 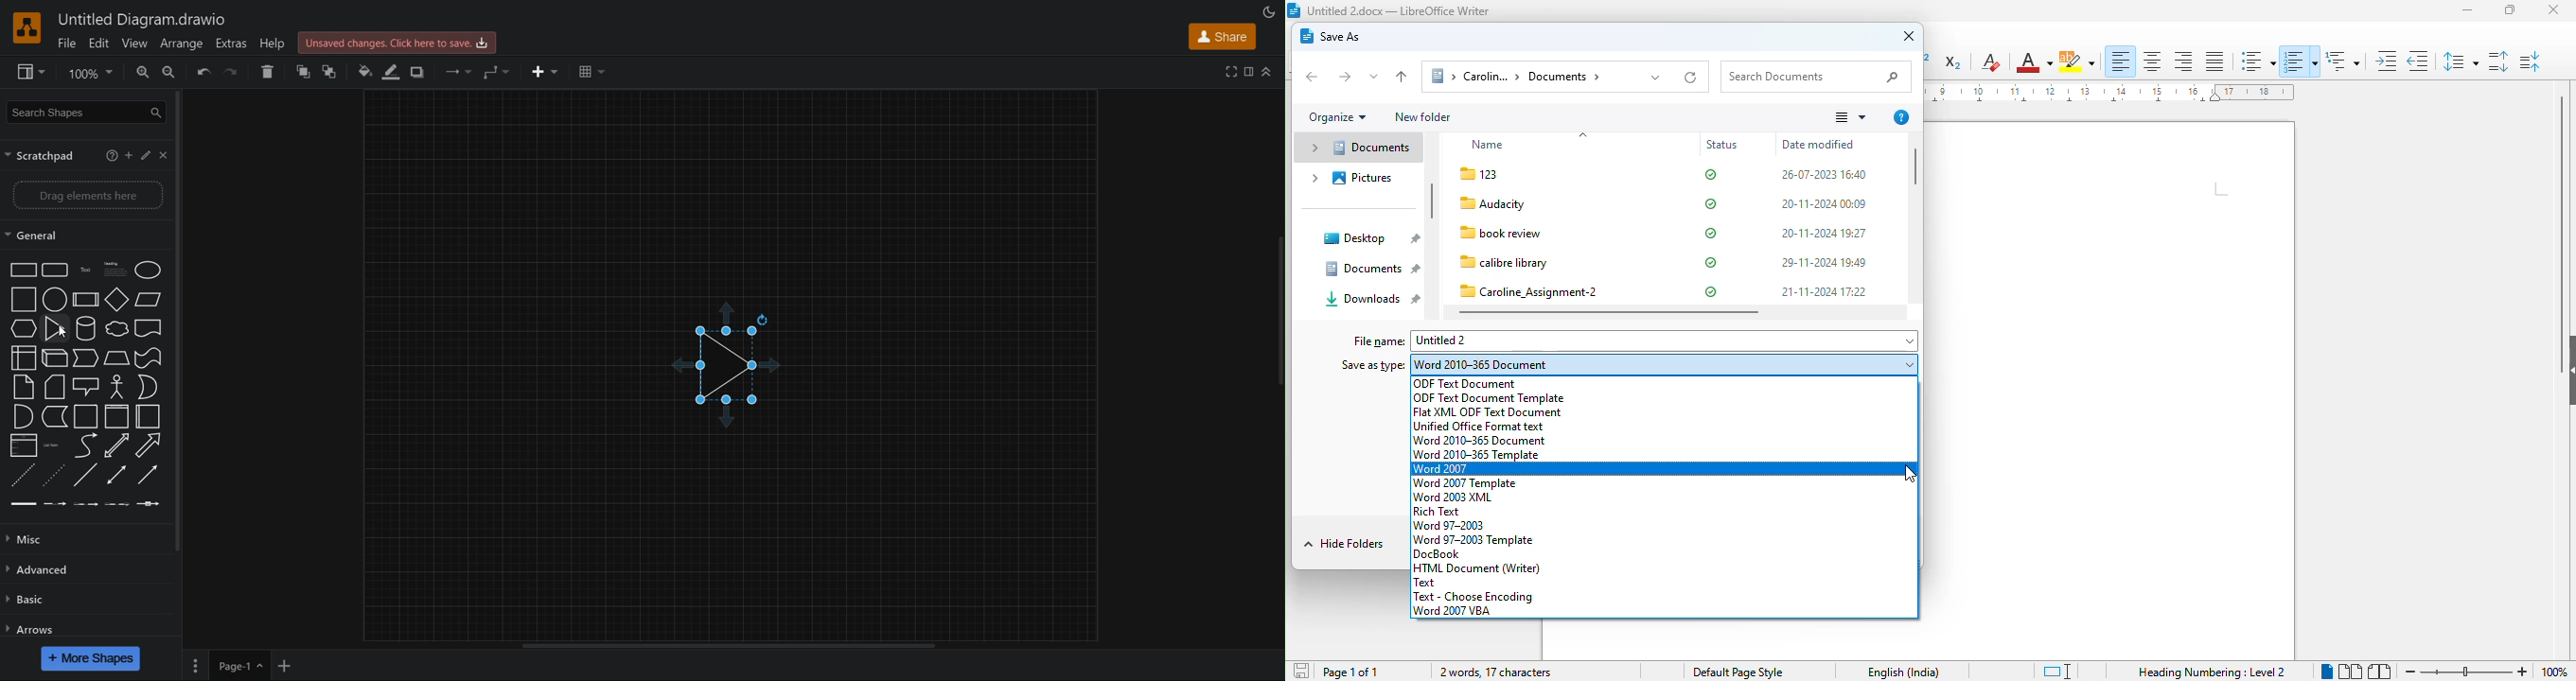 What do you see at coordinates (1337, 117) in the screenshot?
I see `organize` at bounding box center [1337, 117].